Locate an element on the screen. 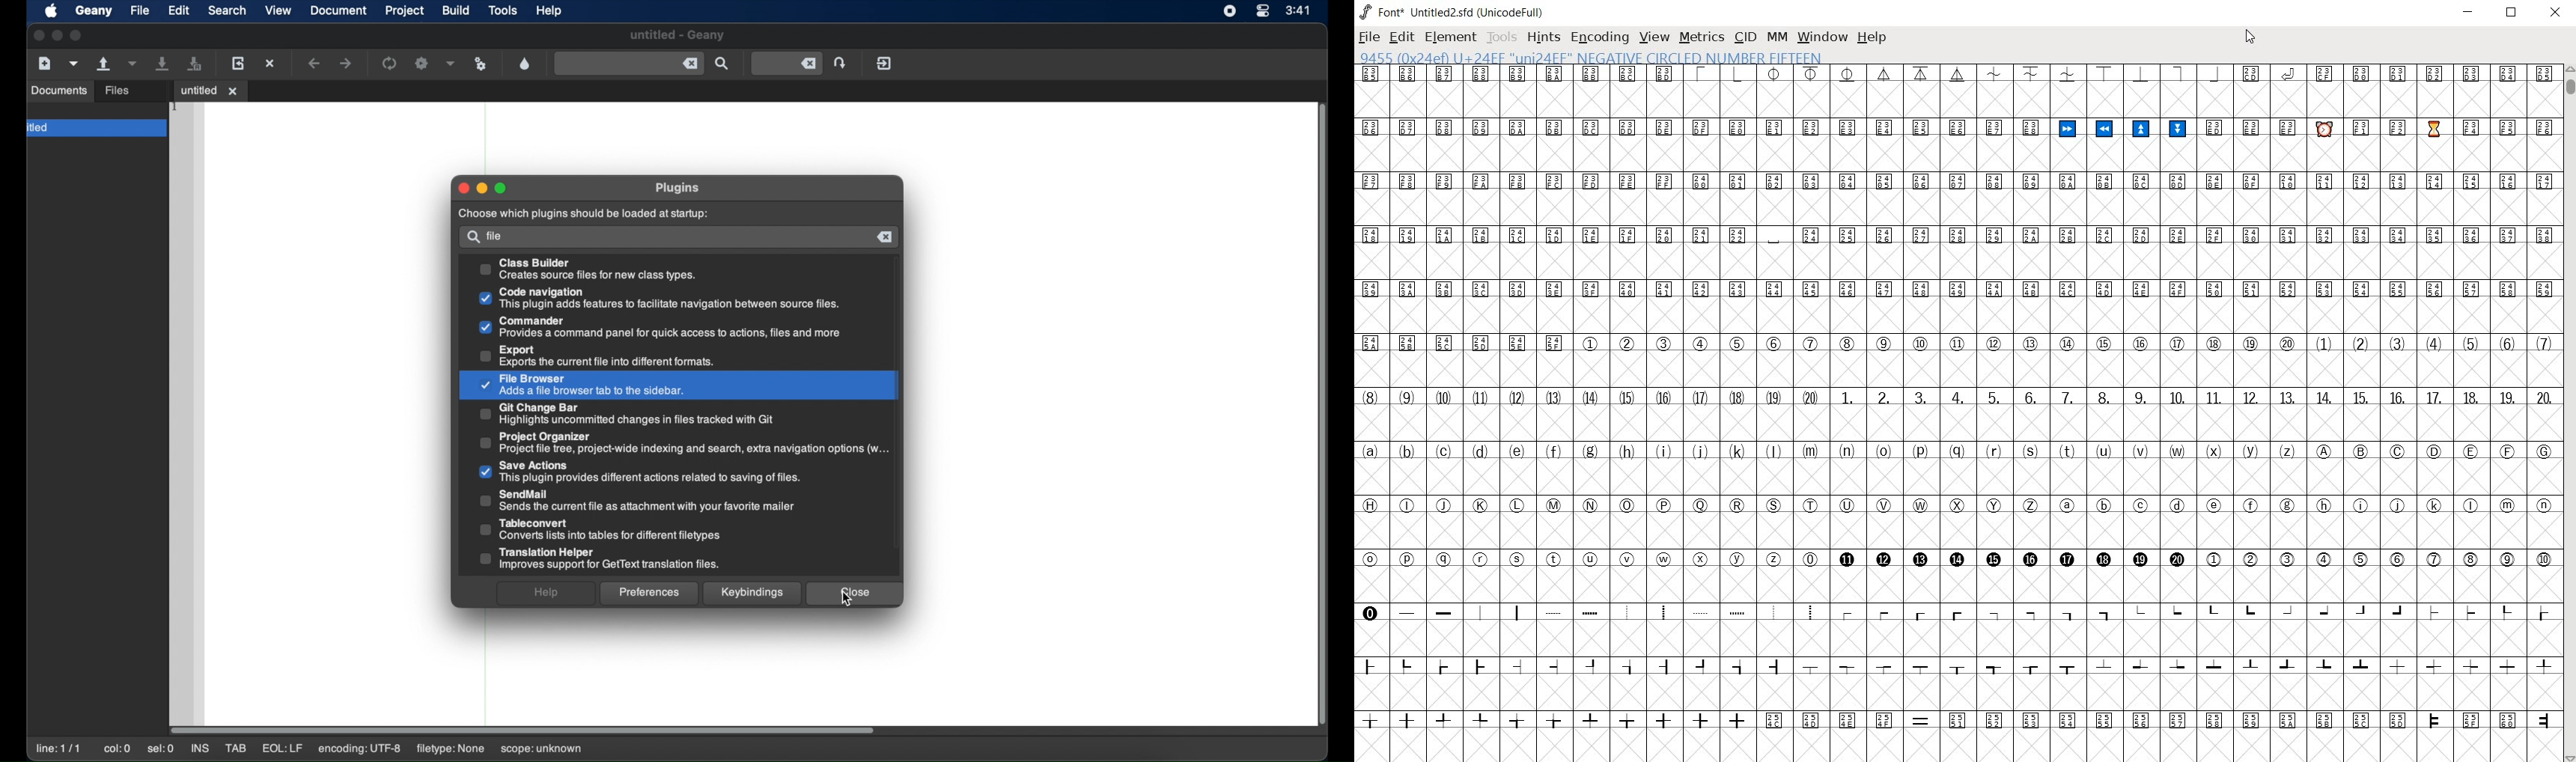 Image resolution: width=2576 pixels, height=784 pixels. EDIT is located at coordinates (1404, 37).